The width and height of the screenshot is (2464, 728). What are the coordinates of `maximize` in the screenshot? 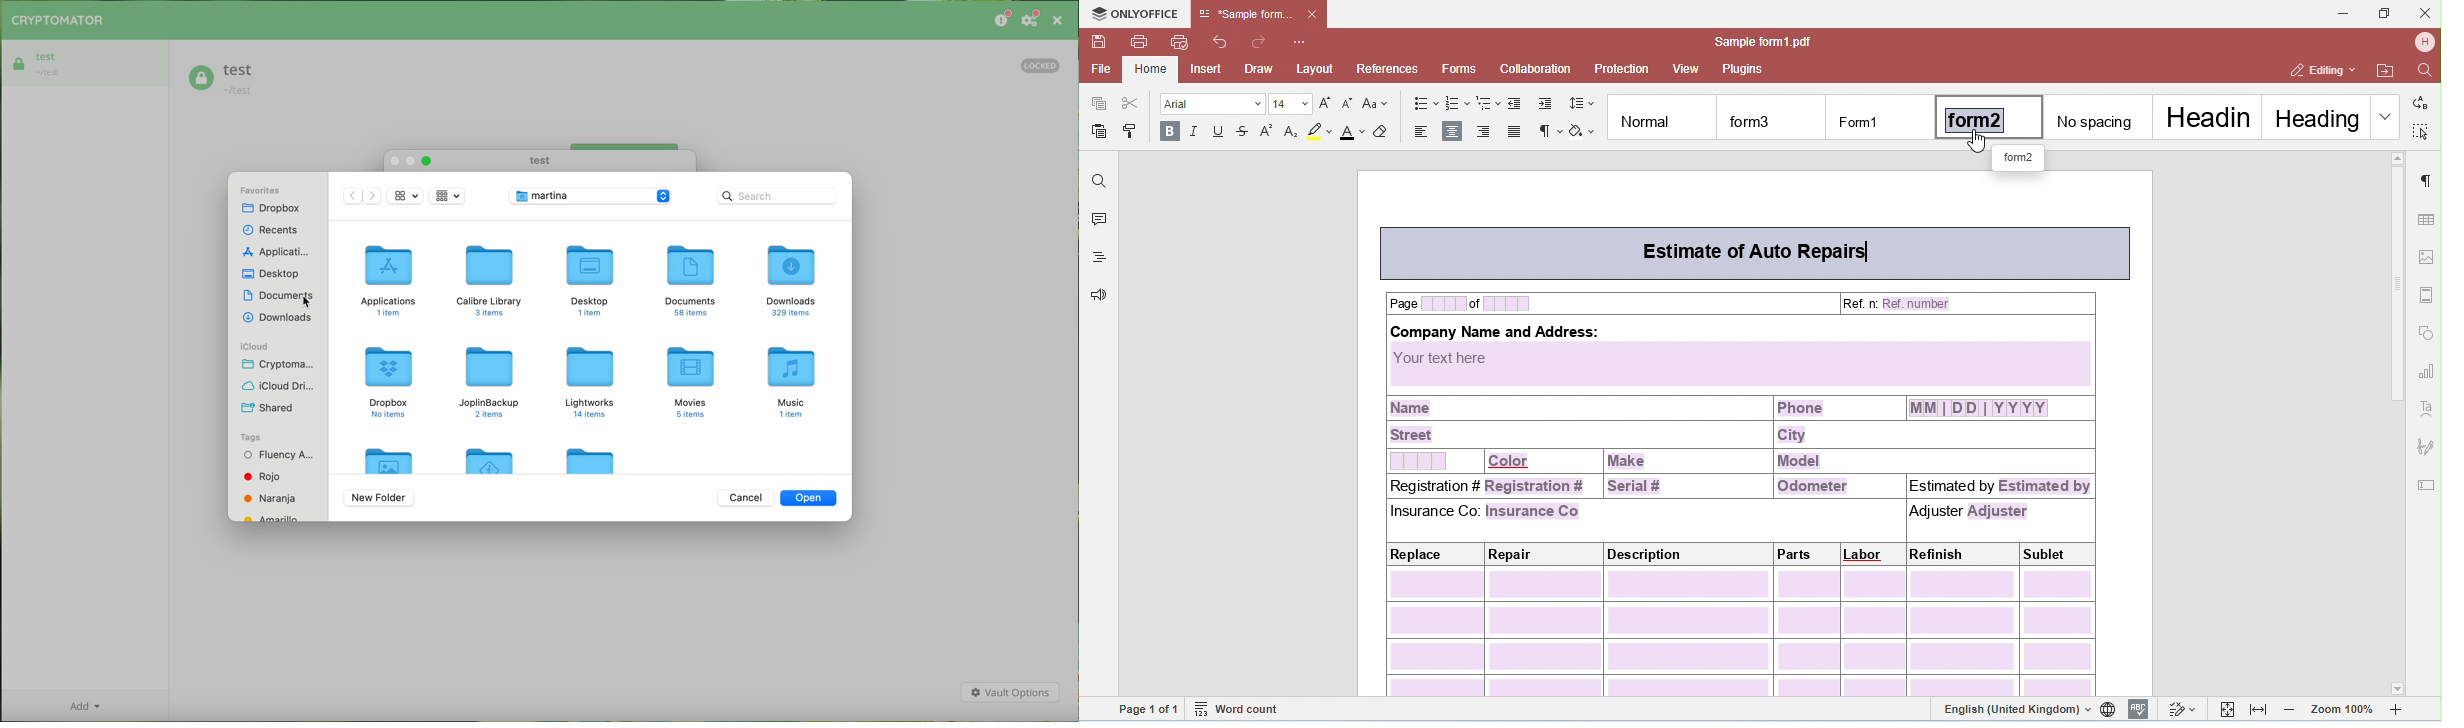 It's located at (427, 161).